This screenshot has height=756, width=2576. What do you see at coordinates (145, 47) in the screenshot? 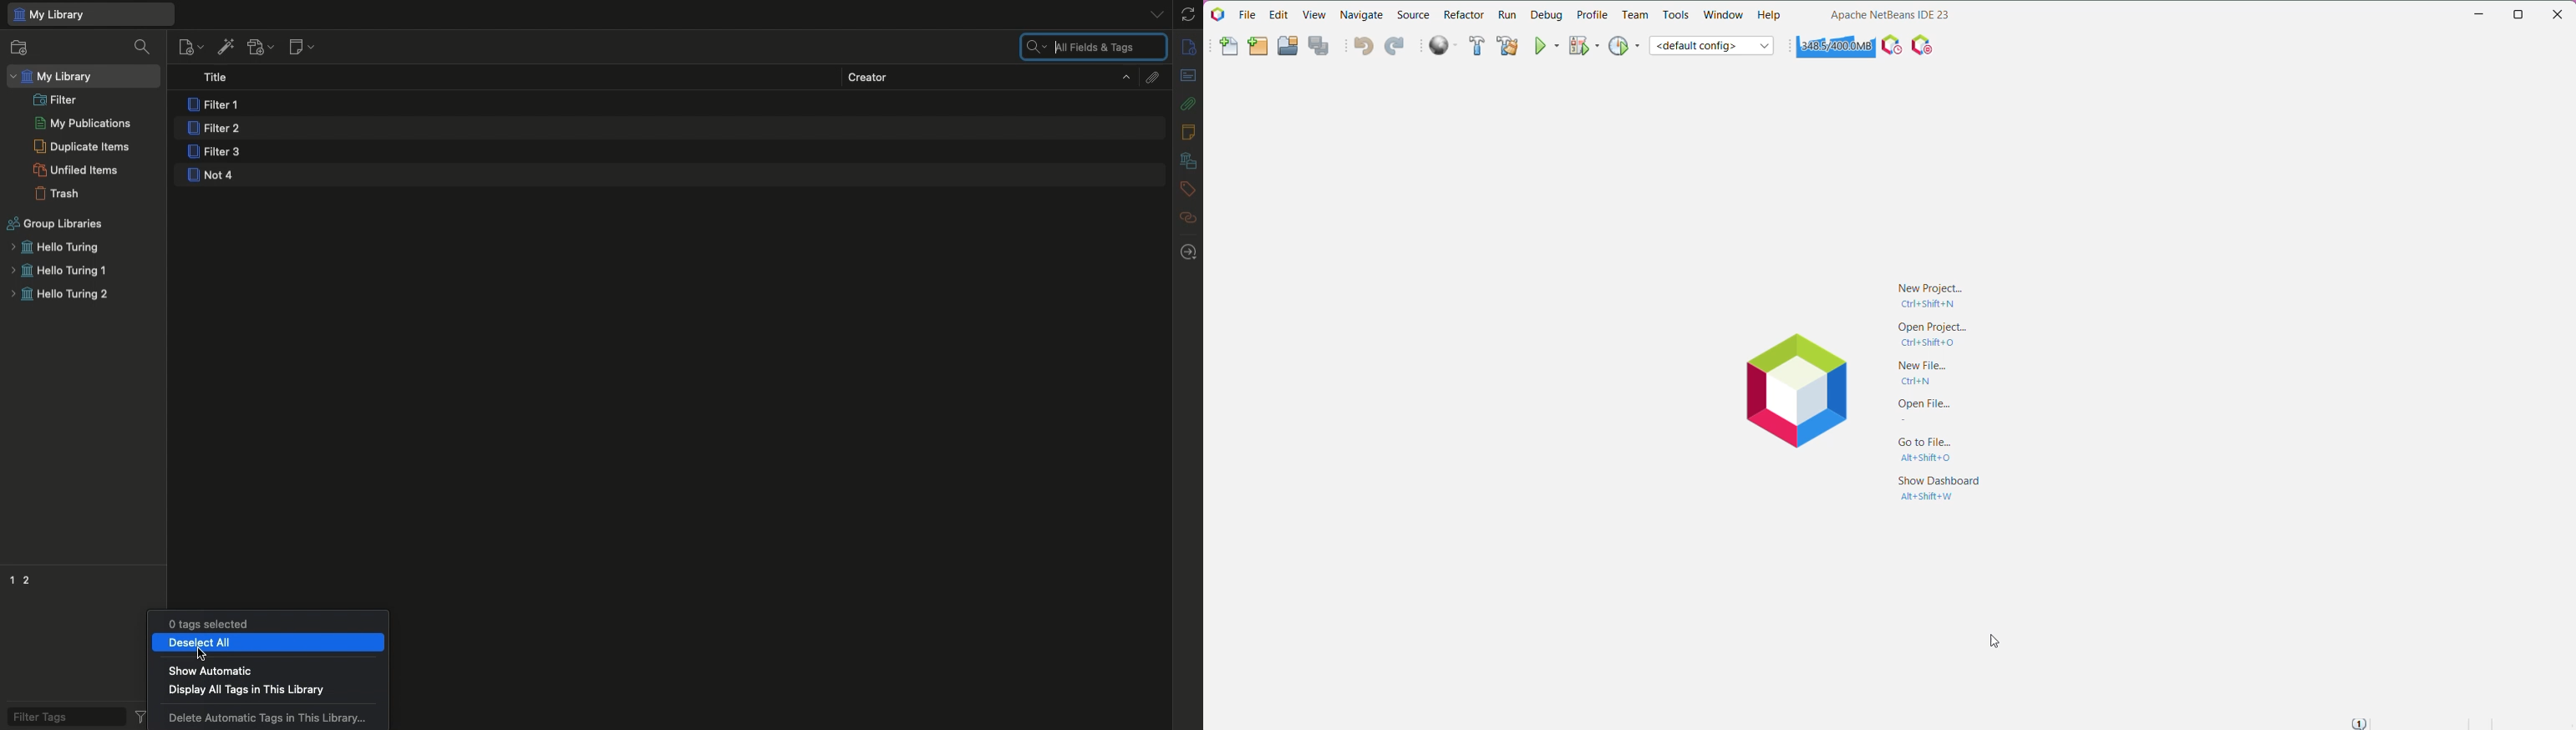
I see `Filter collections` at bounding box center [145, 47].